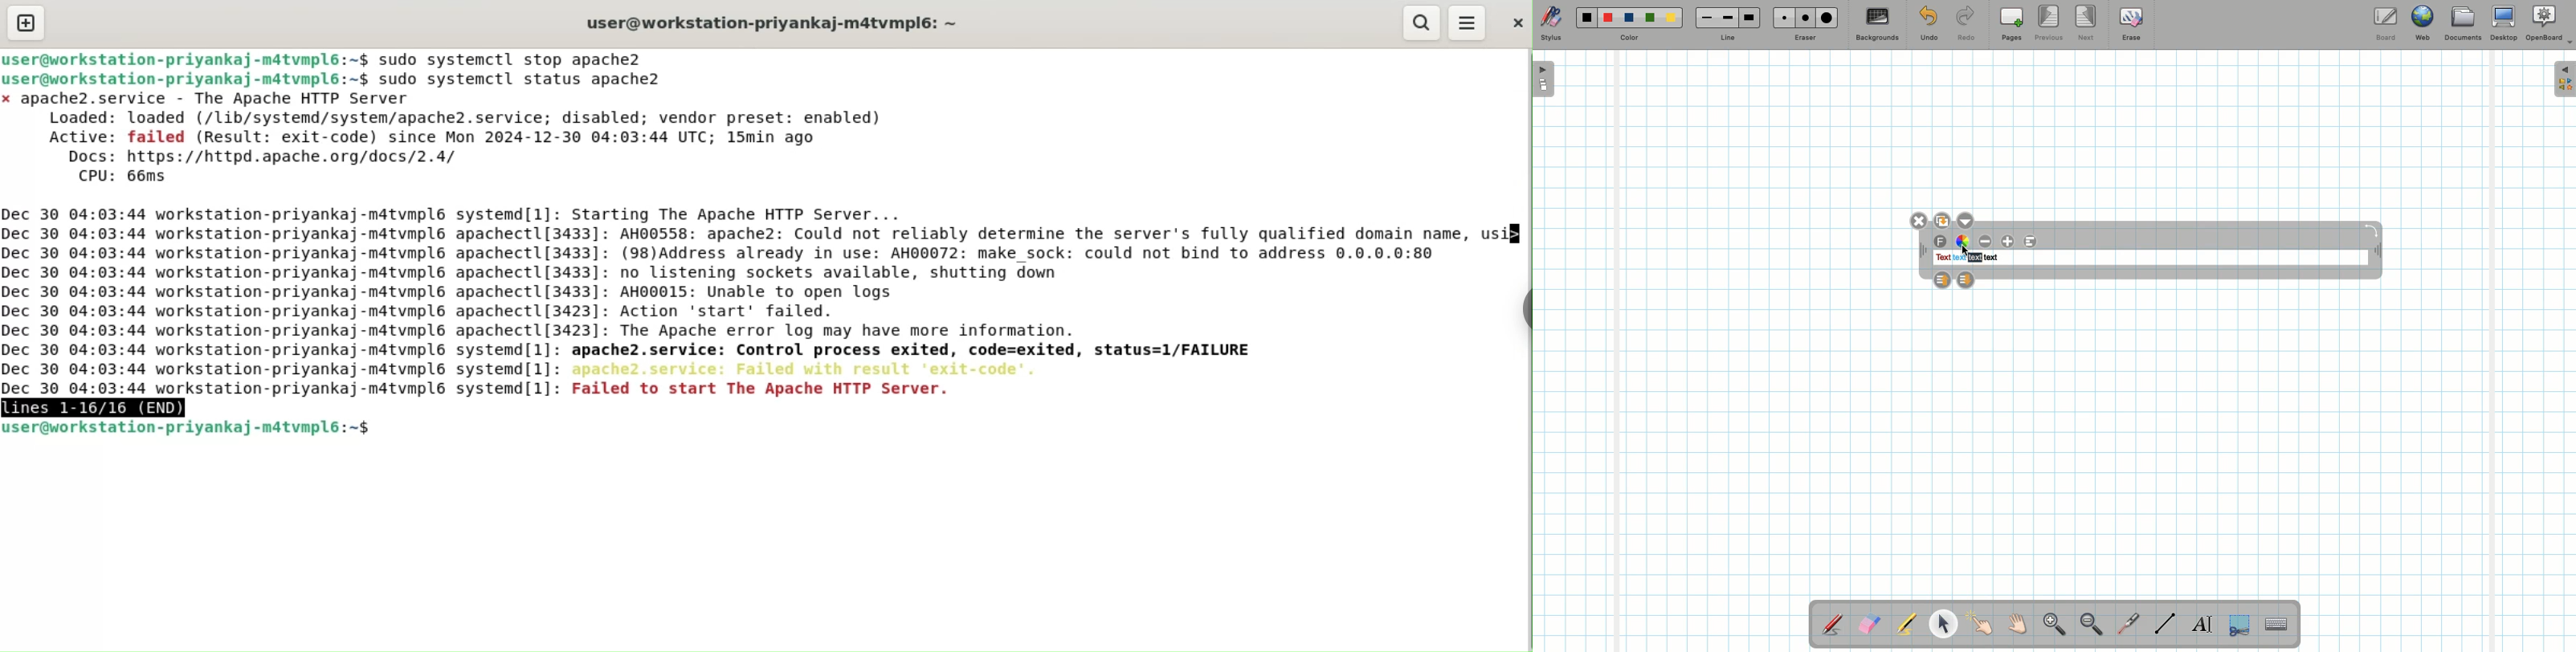  Describe the element at coordinates (1959, 258) in the screenshot. I see `text` at that location.